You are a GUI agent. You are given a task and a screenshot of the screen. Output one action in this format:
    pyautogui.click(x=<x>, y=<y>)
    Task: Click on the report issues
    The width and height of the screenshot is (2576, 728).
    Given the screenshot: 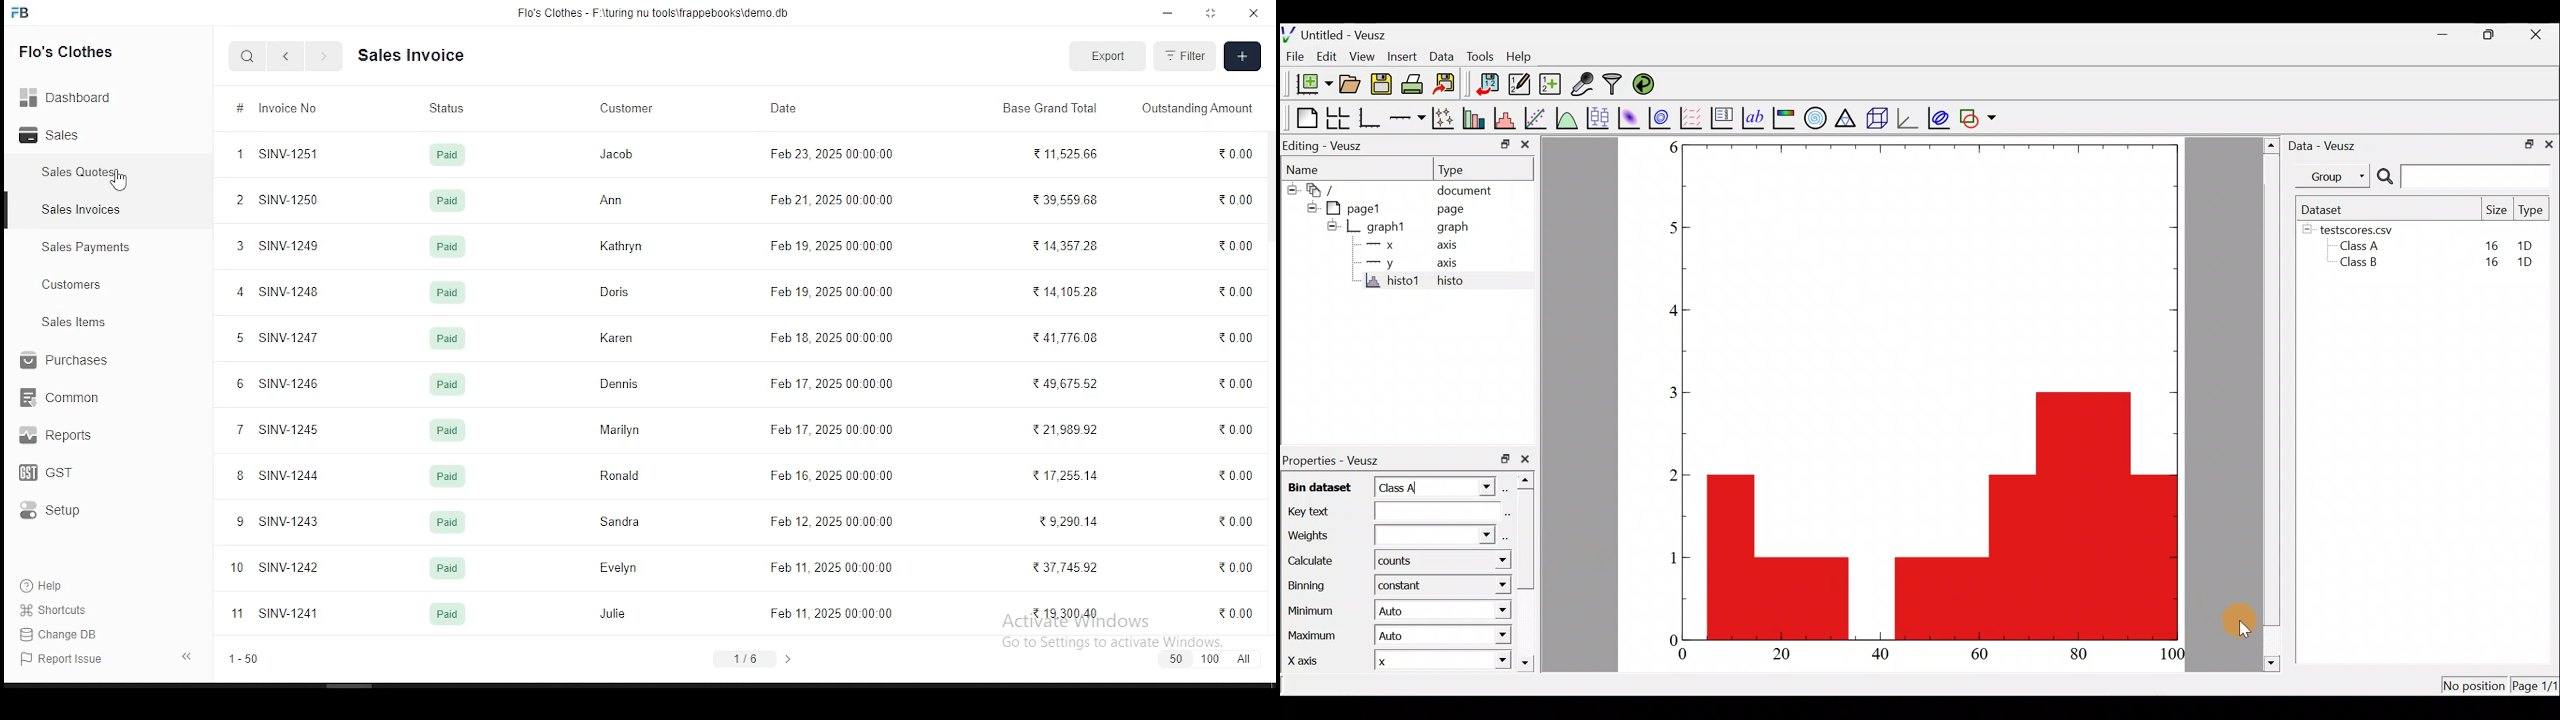 What is the action you would take?
    pyautogui.click(x=65, y=660)
    